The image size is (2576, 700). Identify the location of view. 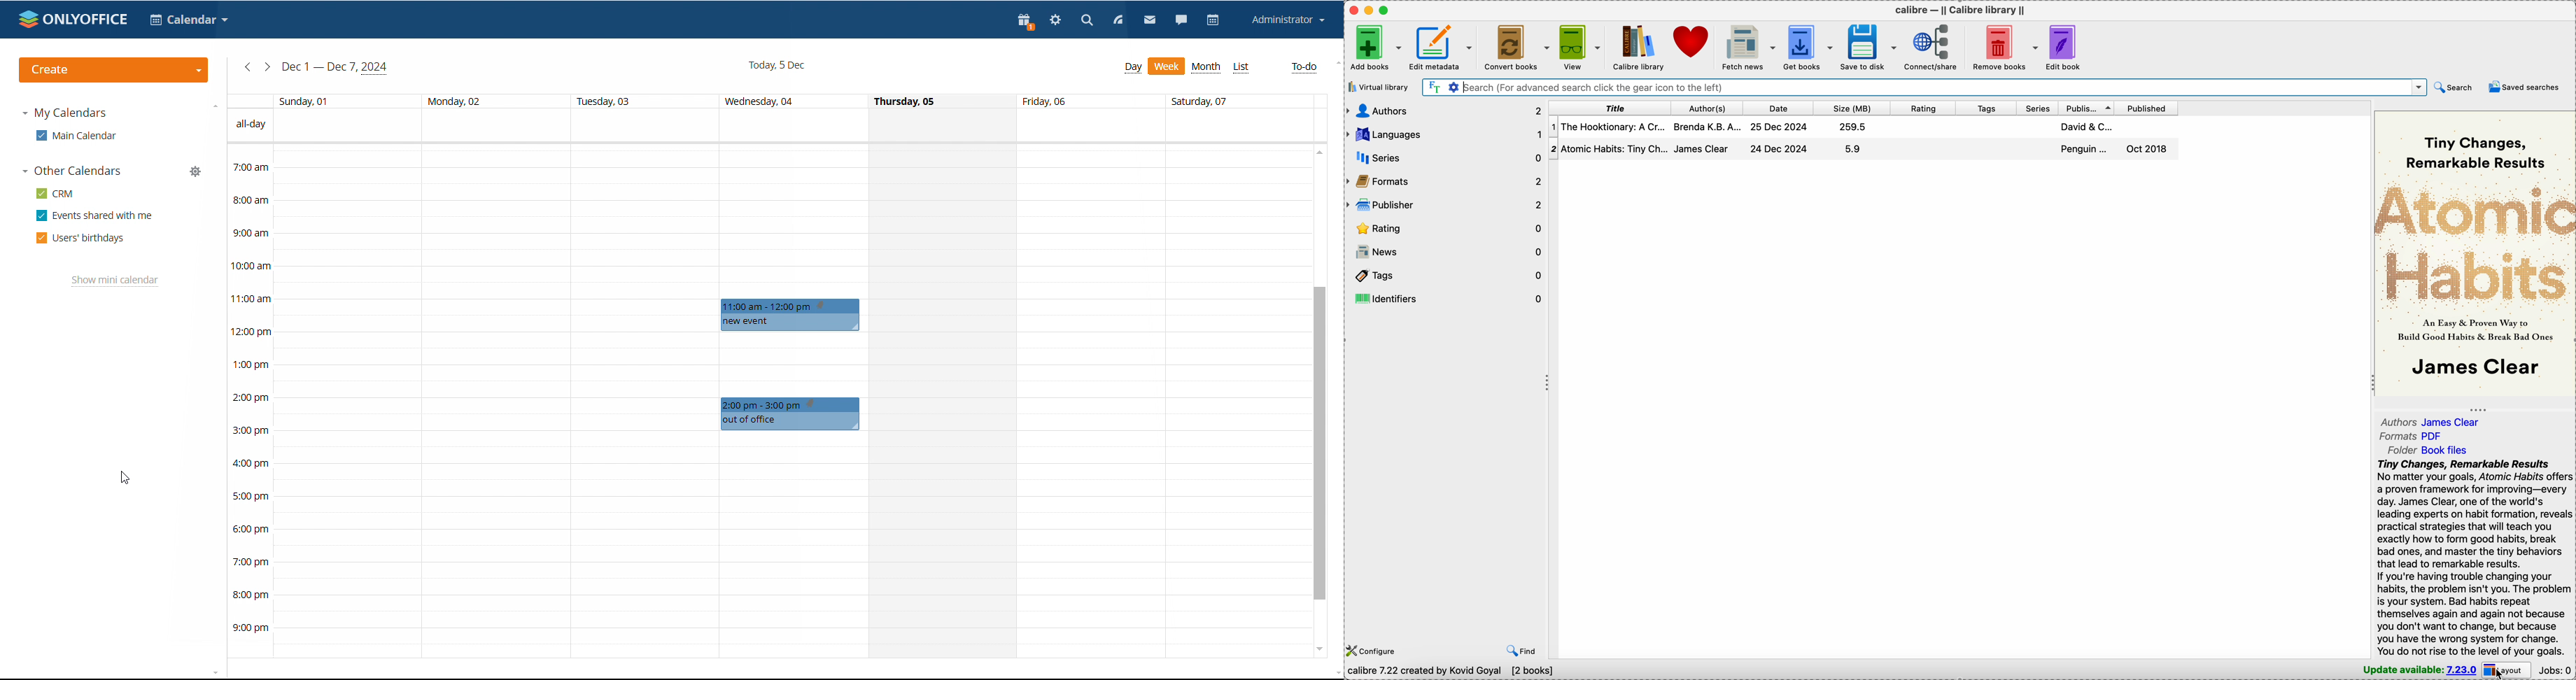
(1580, 46).